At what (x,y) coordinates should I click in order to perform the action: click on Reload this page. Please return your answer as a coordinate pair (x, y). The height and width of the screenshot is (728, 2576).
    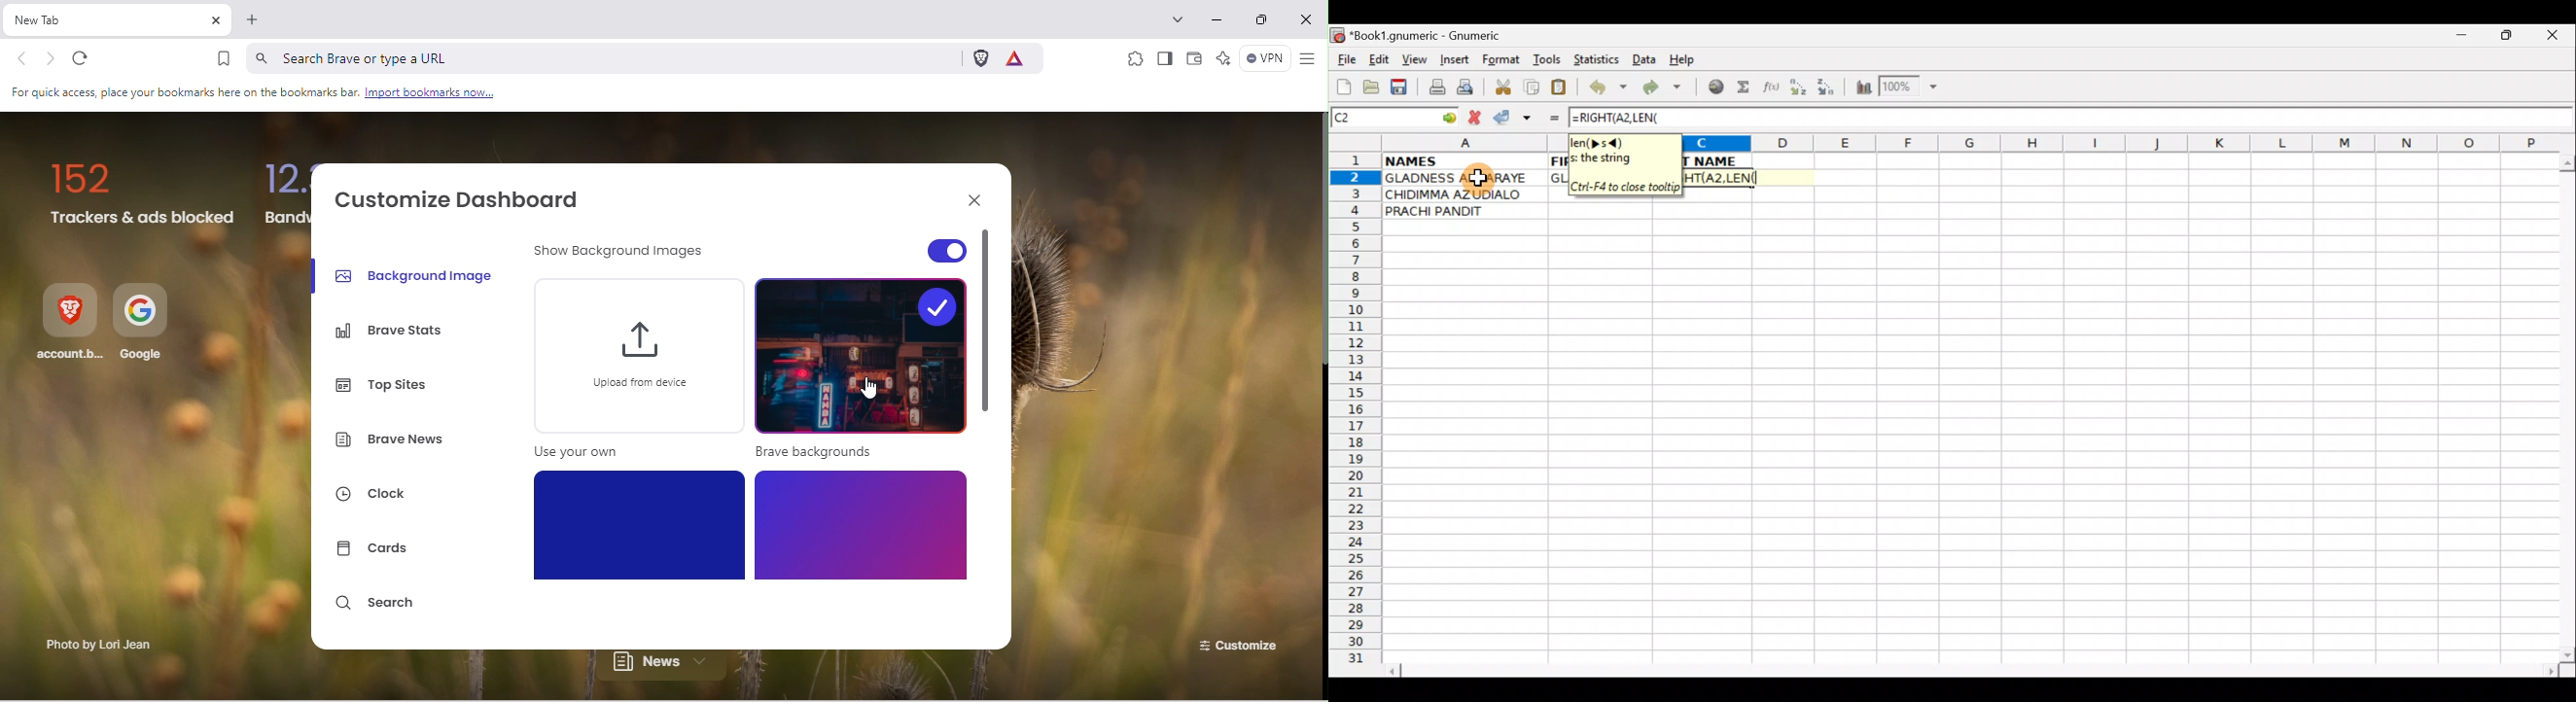
    Looking at the image, I should click on (89, 59).